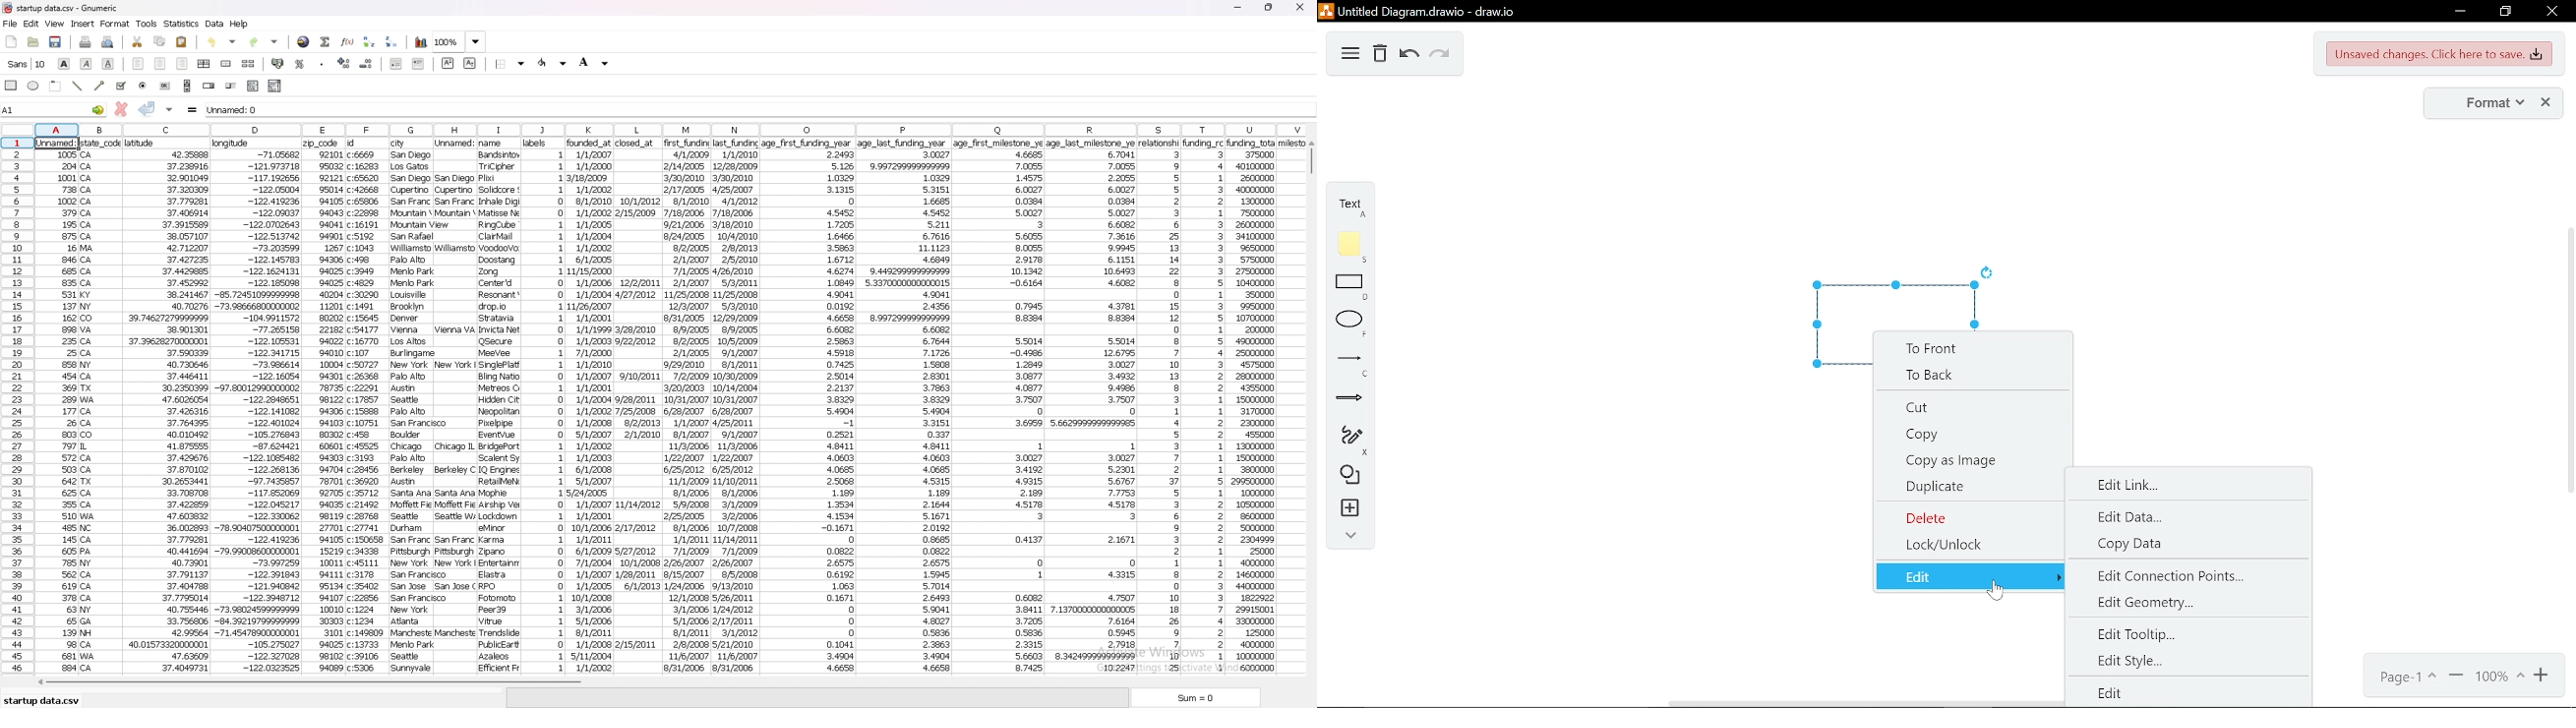 The height and width of the screenshot is (728, 2576). I want to click on cursor description, so click(34, 65).